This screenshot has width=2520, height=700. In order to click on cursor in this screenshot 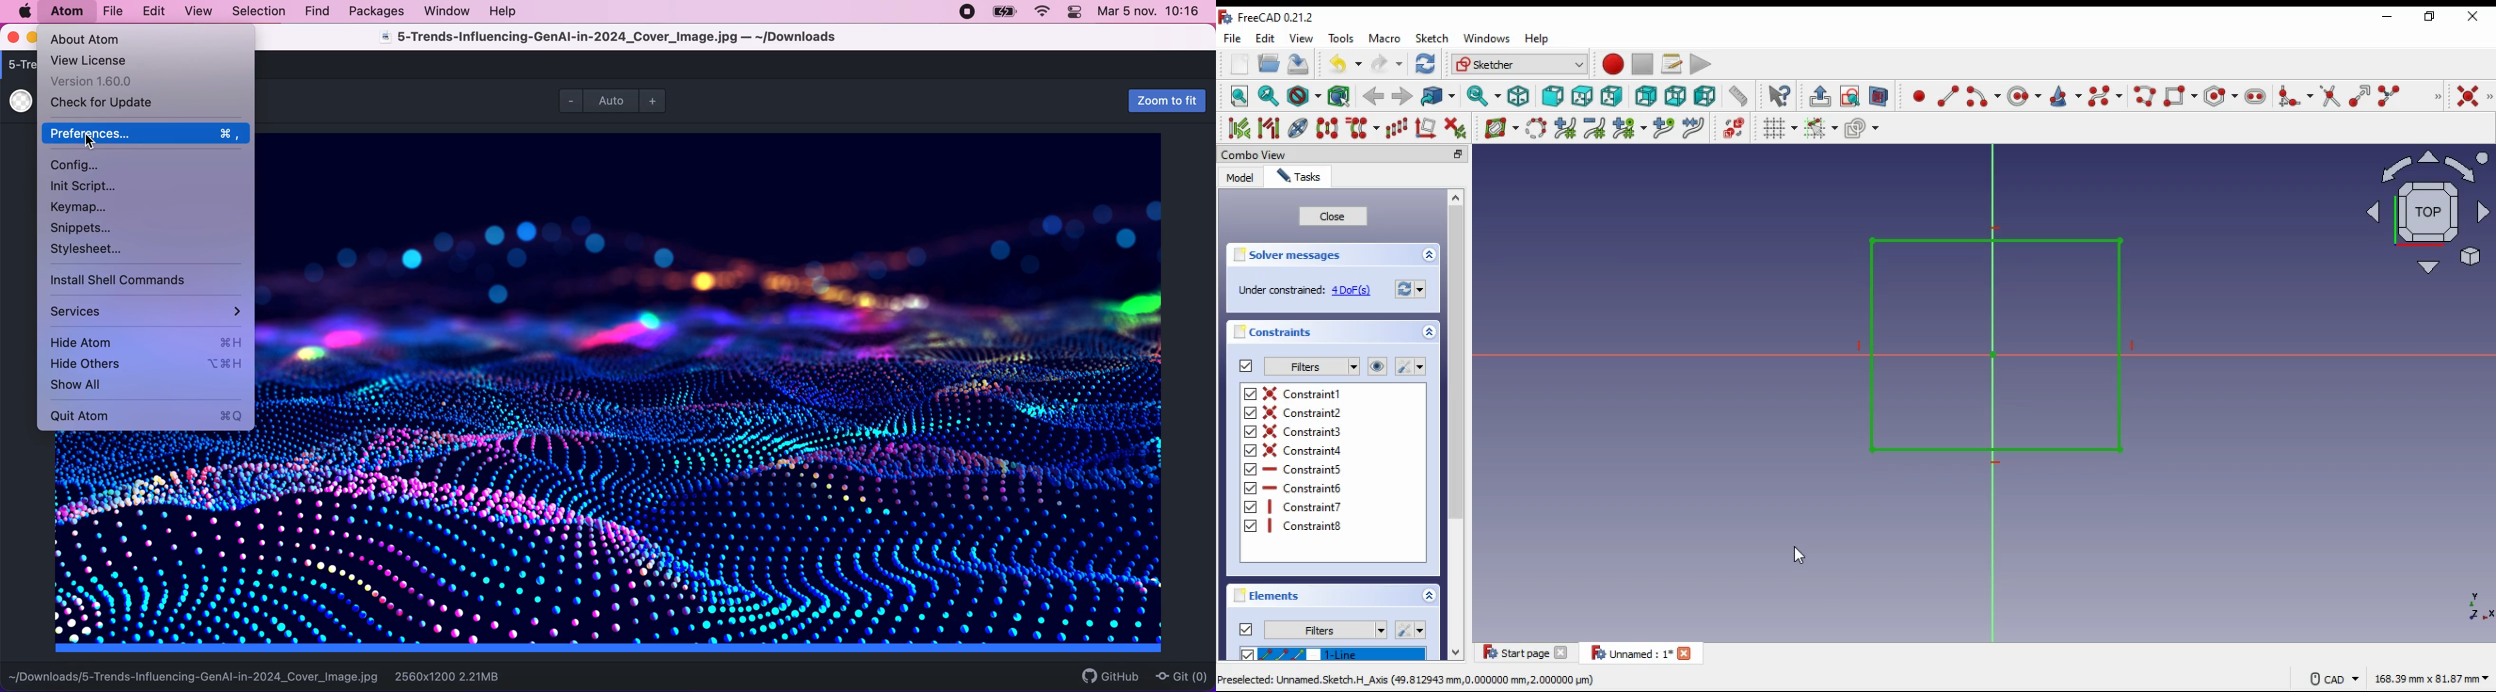, I will do `click(1800, 556)`.